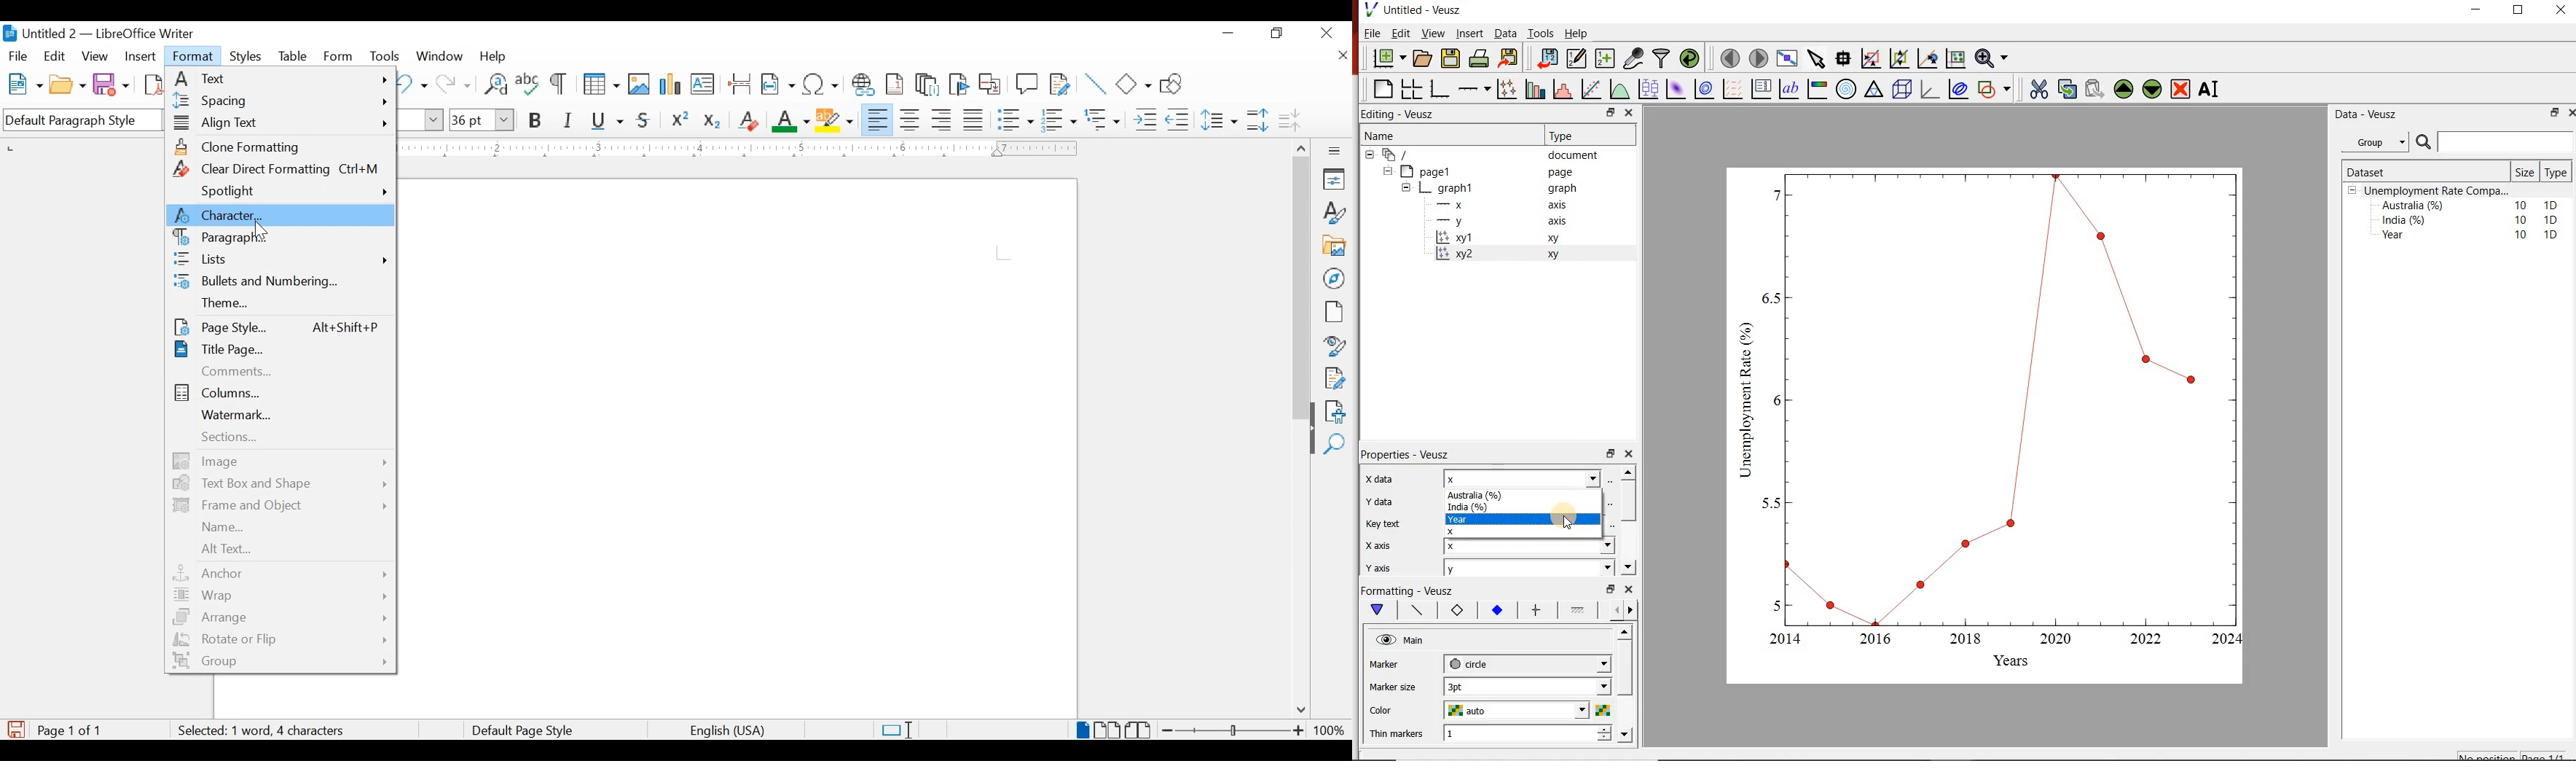 The height and width of the screenshot is (784, 2576). I want to click on strikethrough, so click(644, 120).